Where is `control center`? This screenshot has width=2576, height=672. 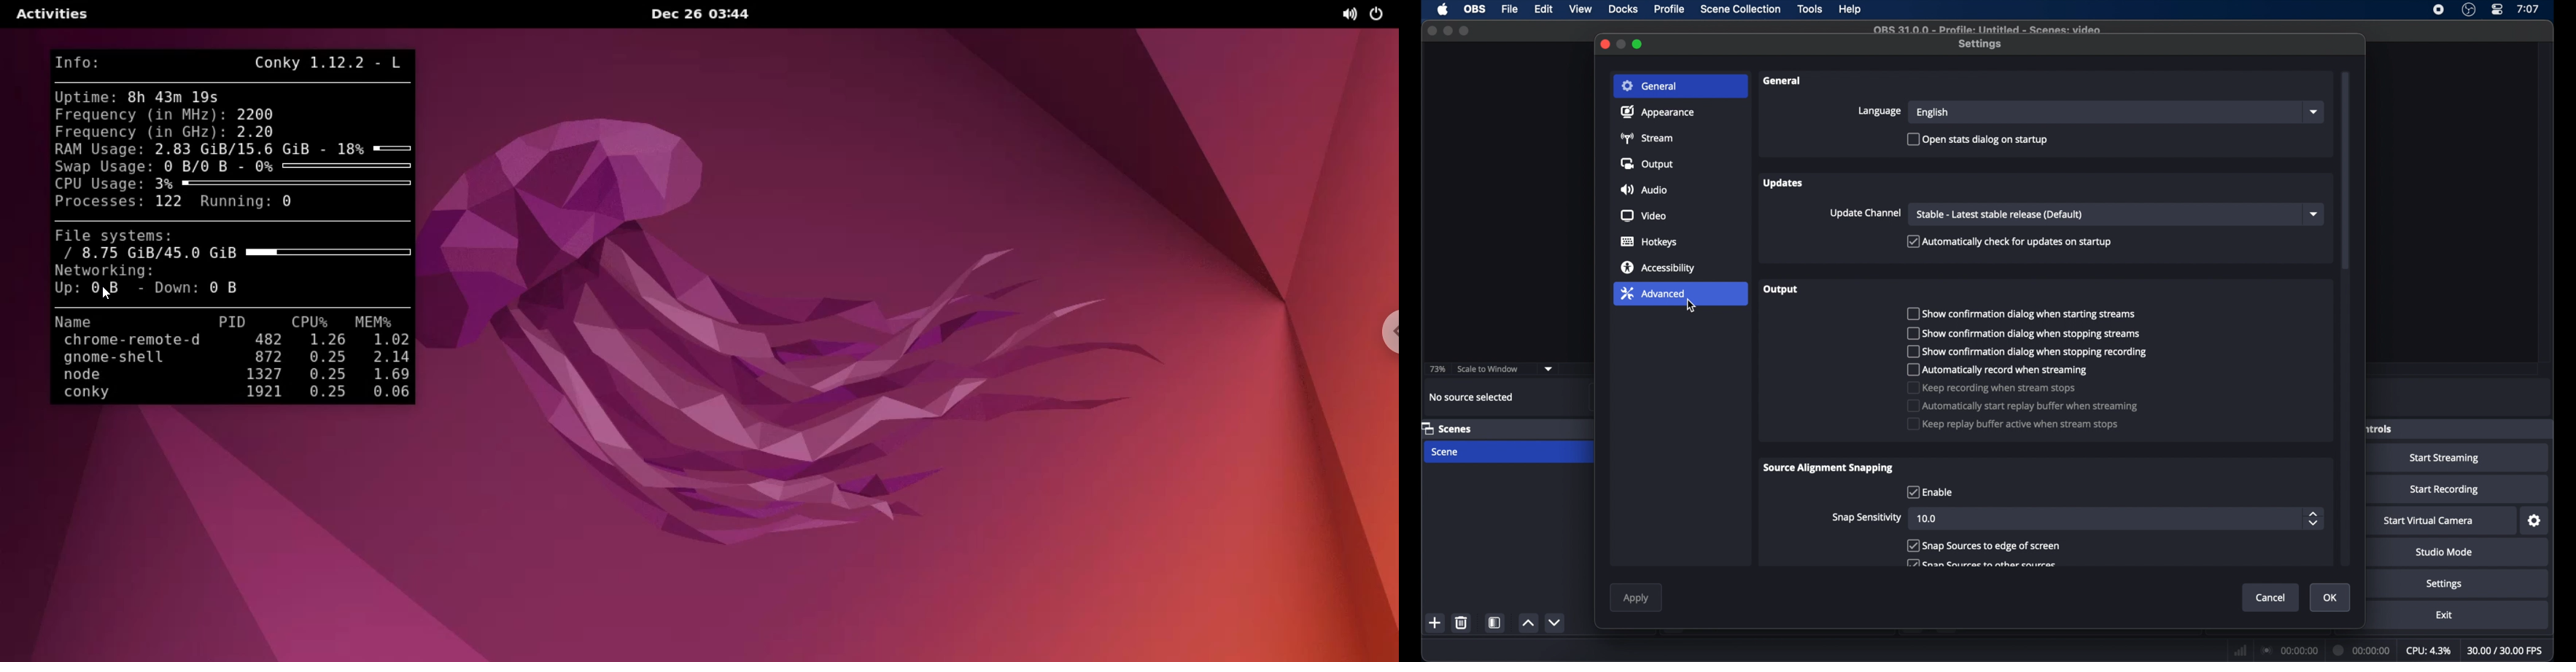 control center is located at coordinates (2496, 9).